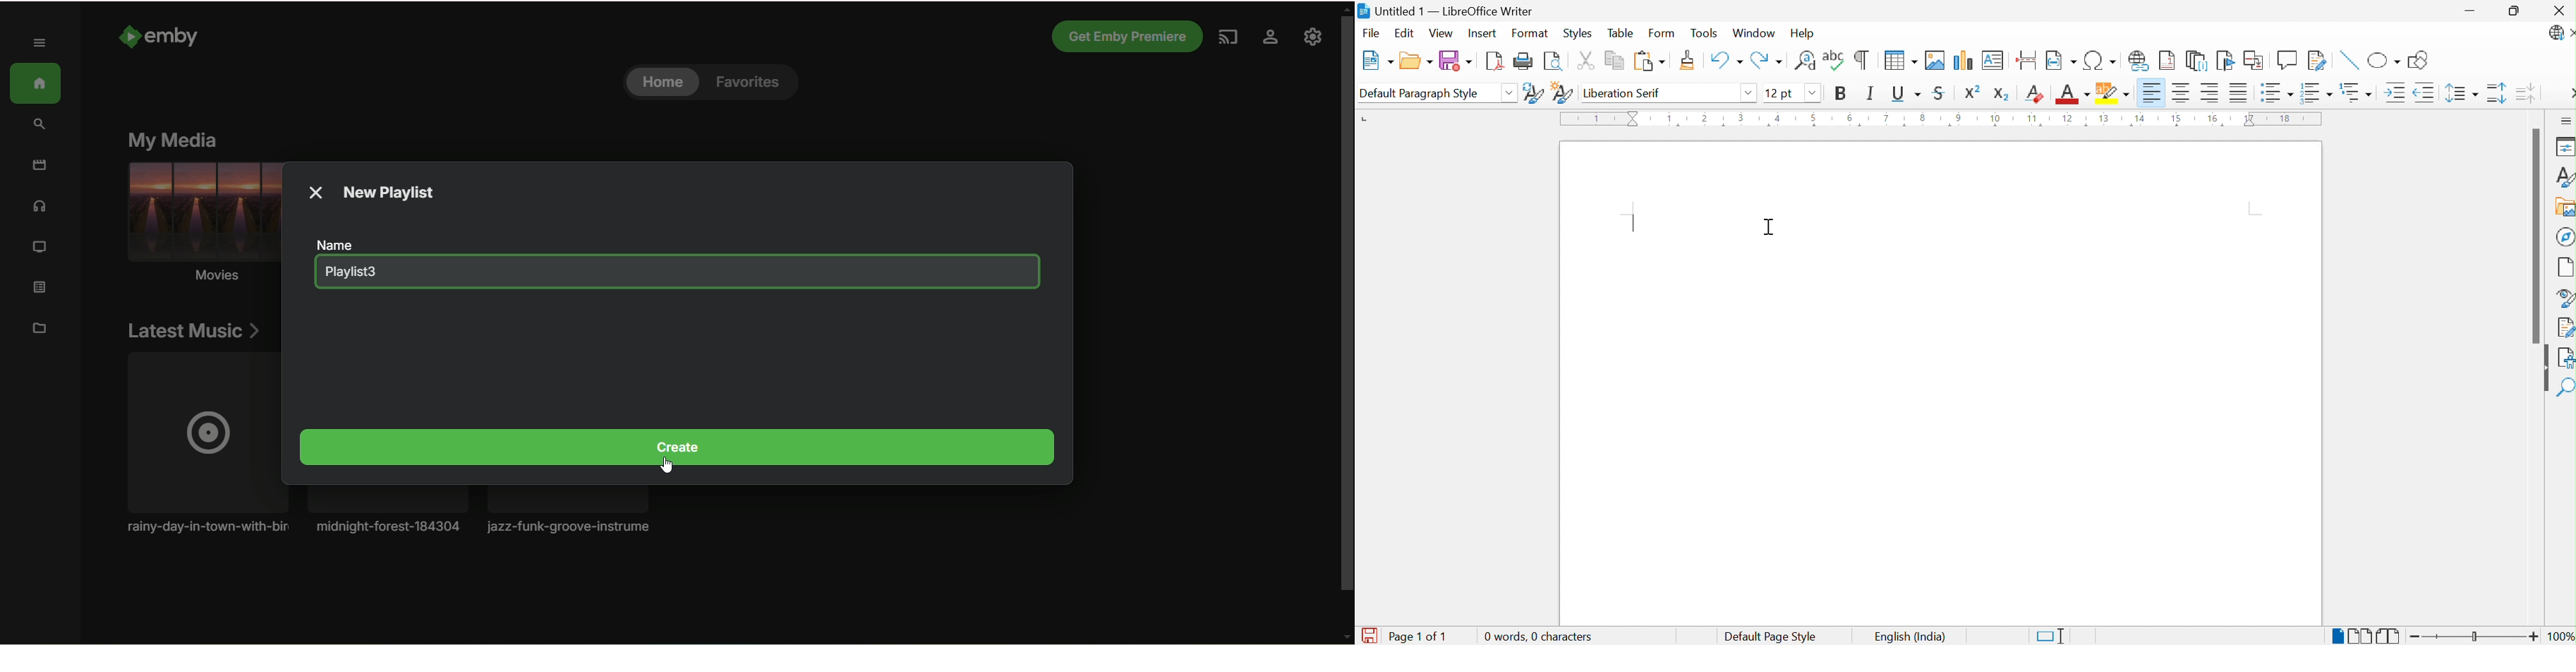  Describe the element at coordinates (1939, 120) in the screenshot. I see `Ruler` at that location.